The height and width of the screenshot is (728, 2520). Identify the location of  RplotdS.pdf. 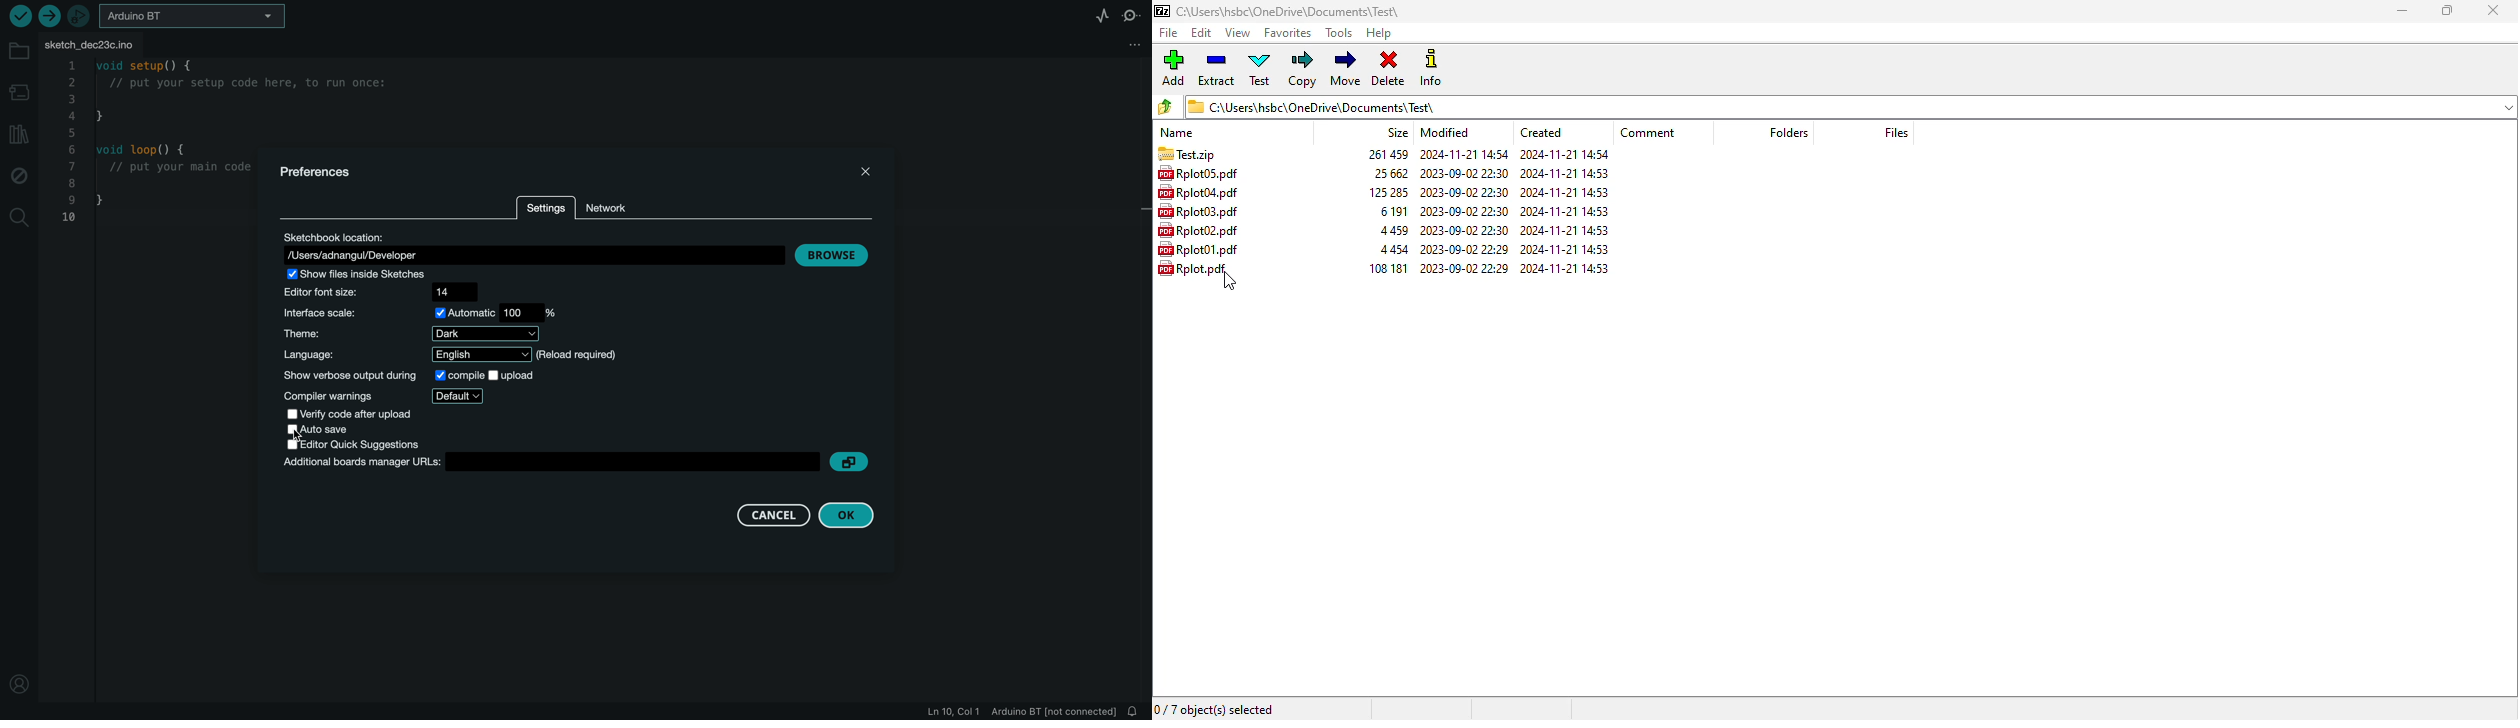
(1203, 173).